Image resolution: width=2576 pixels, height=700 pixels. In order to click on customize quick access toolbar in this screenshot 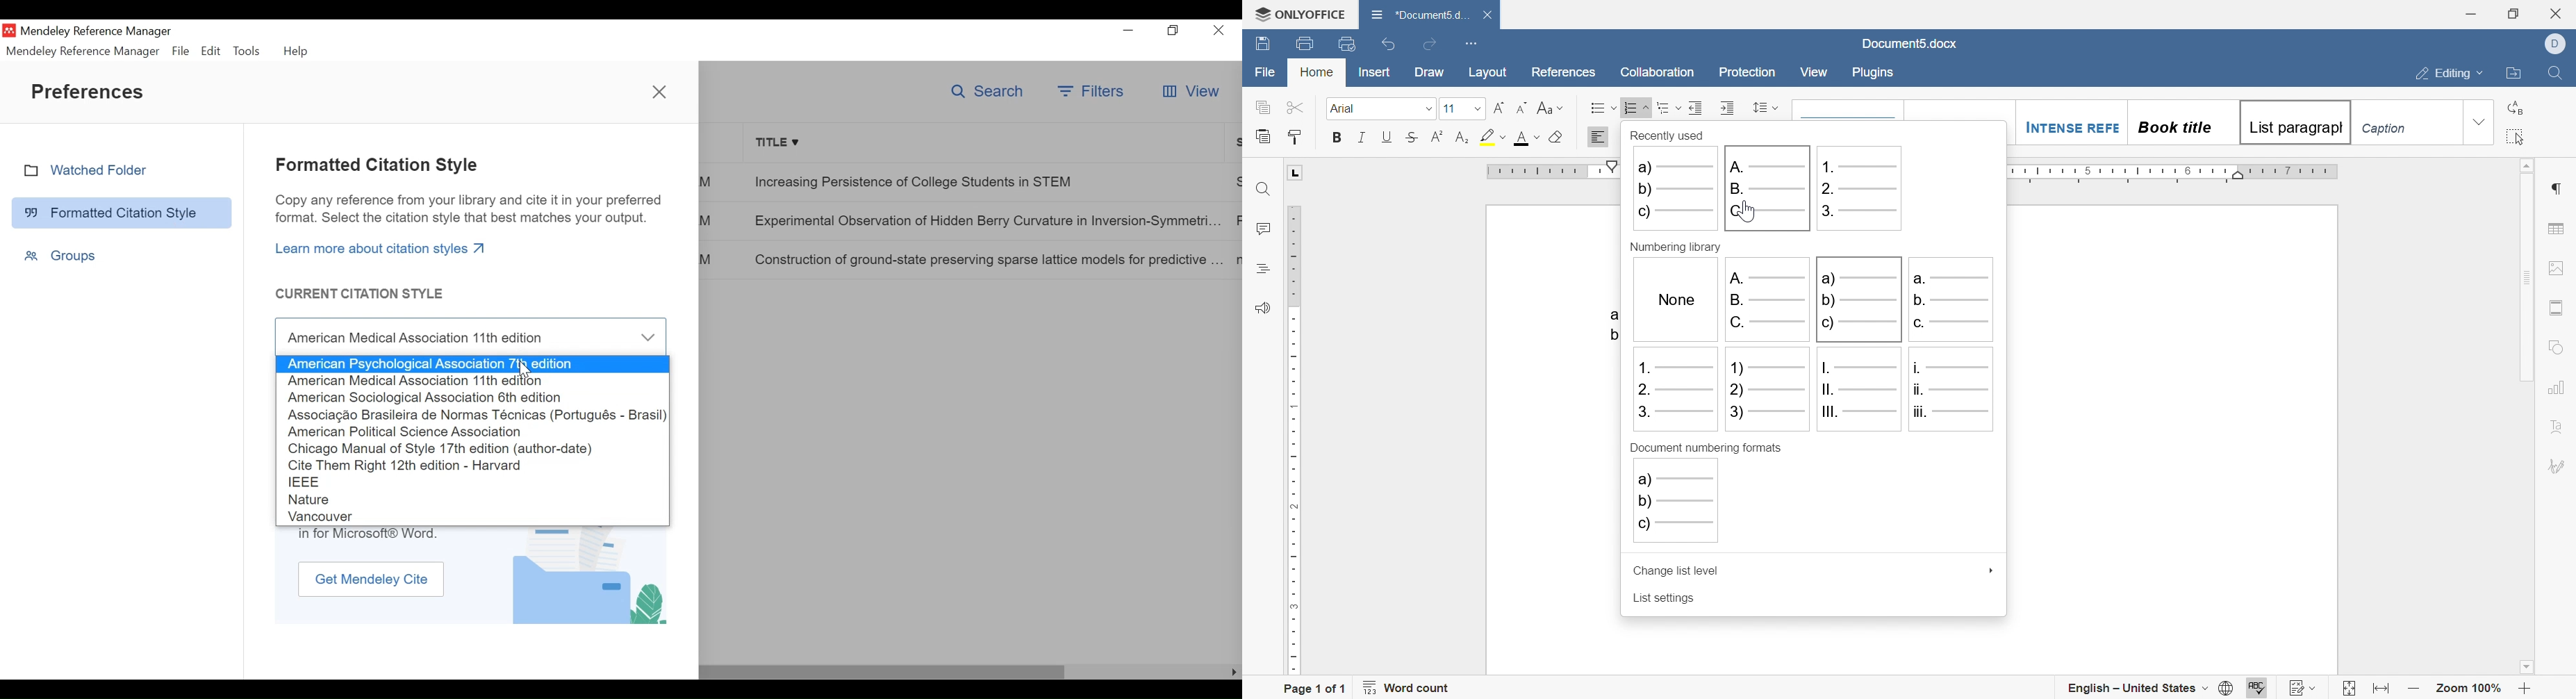, I will do `click(1472, 43)`.